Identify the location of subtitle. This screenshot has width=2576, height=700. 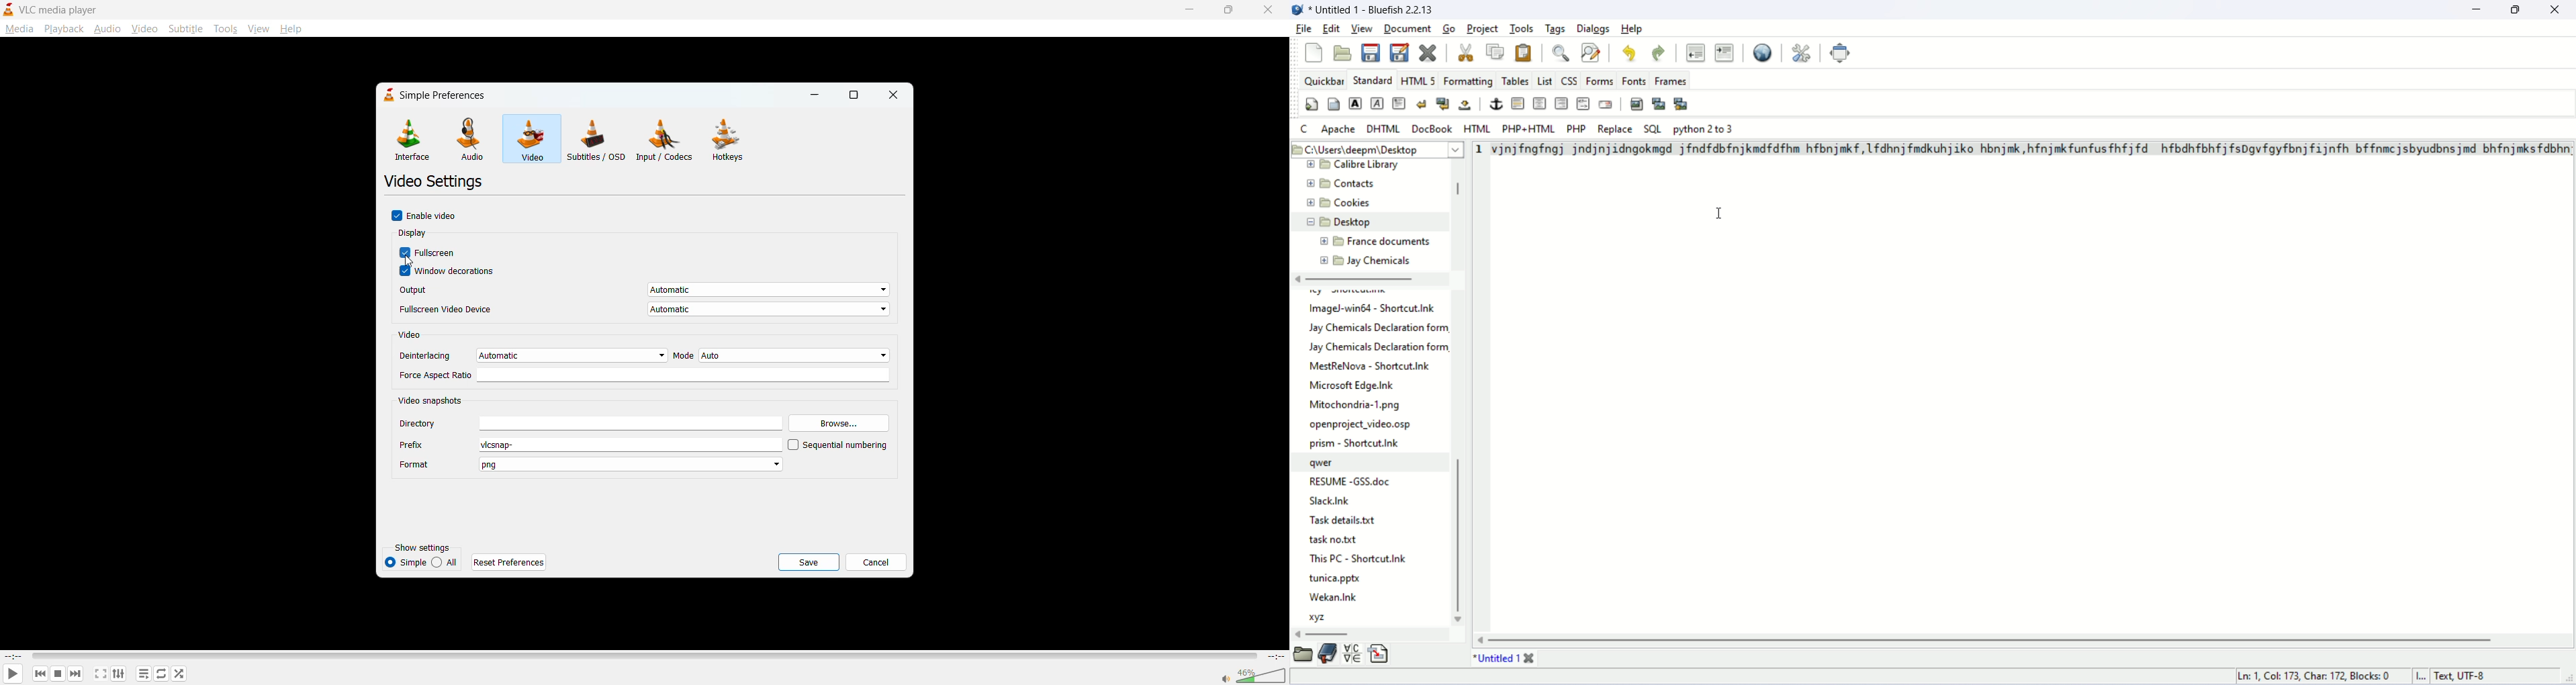
(185, 29).